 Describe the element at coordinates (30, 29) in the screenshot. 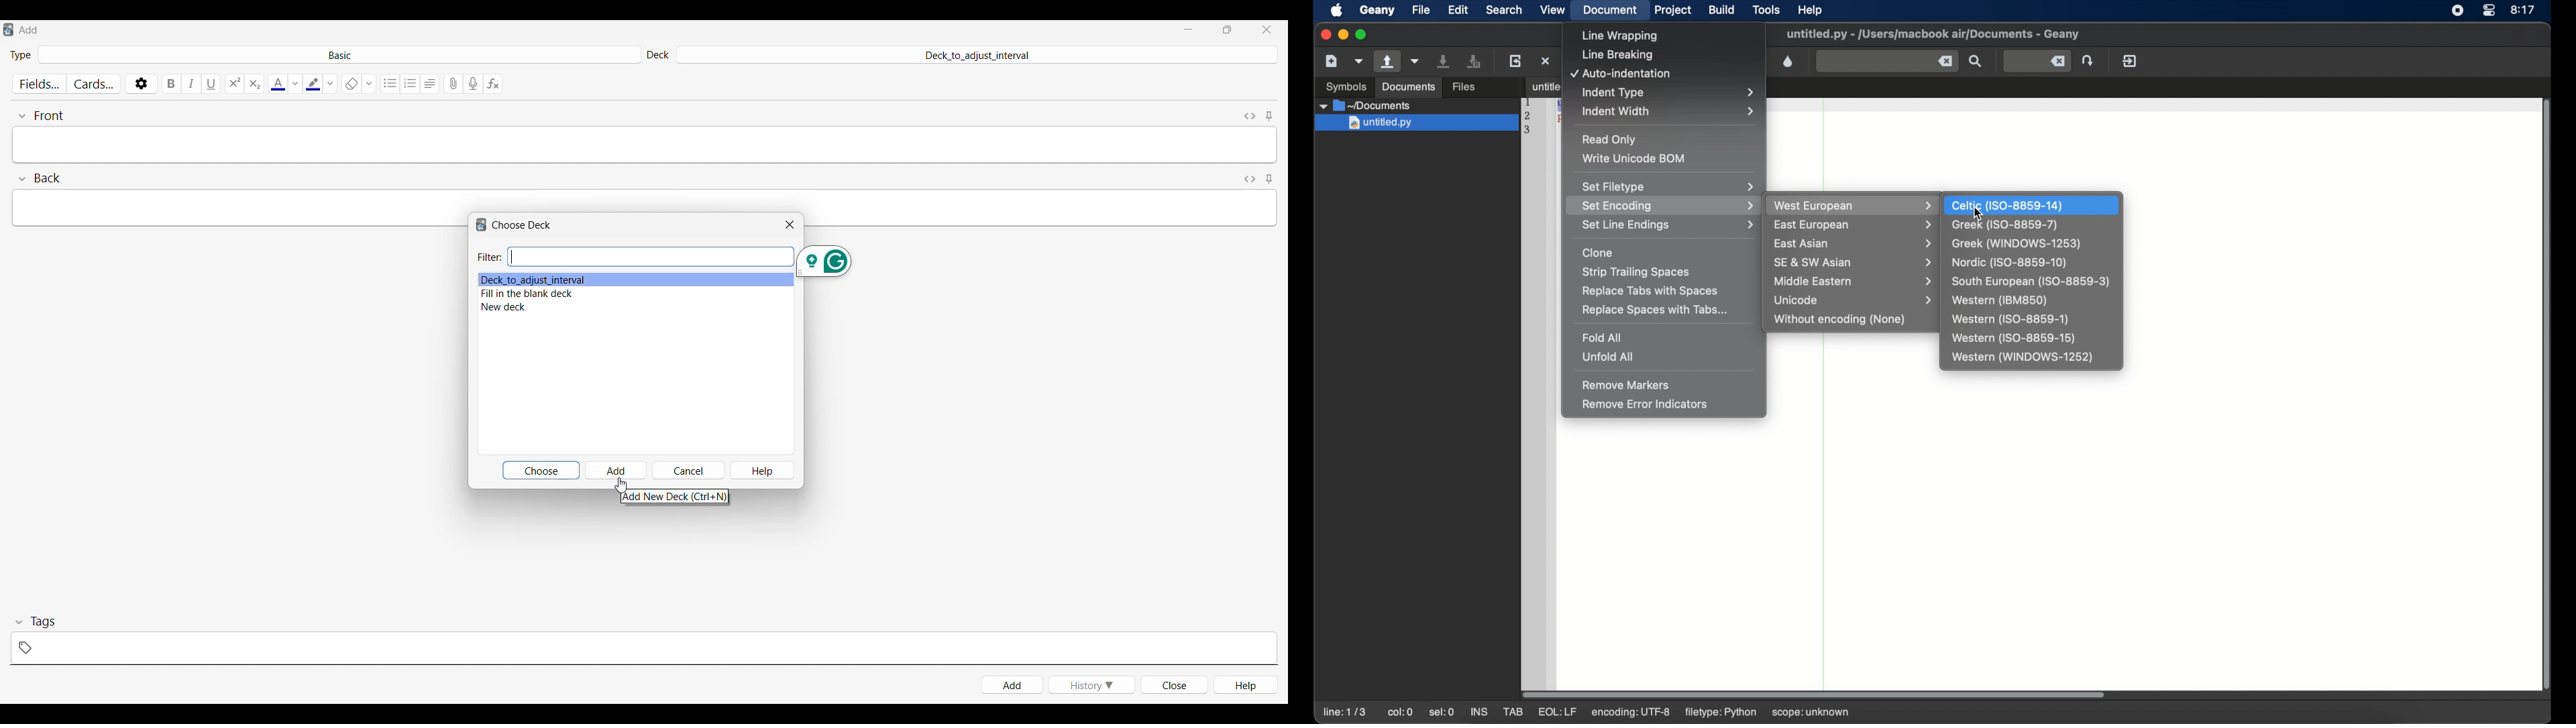

I see `Window name` at that location.